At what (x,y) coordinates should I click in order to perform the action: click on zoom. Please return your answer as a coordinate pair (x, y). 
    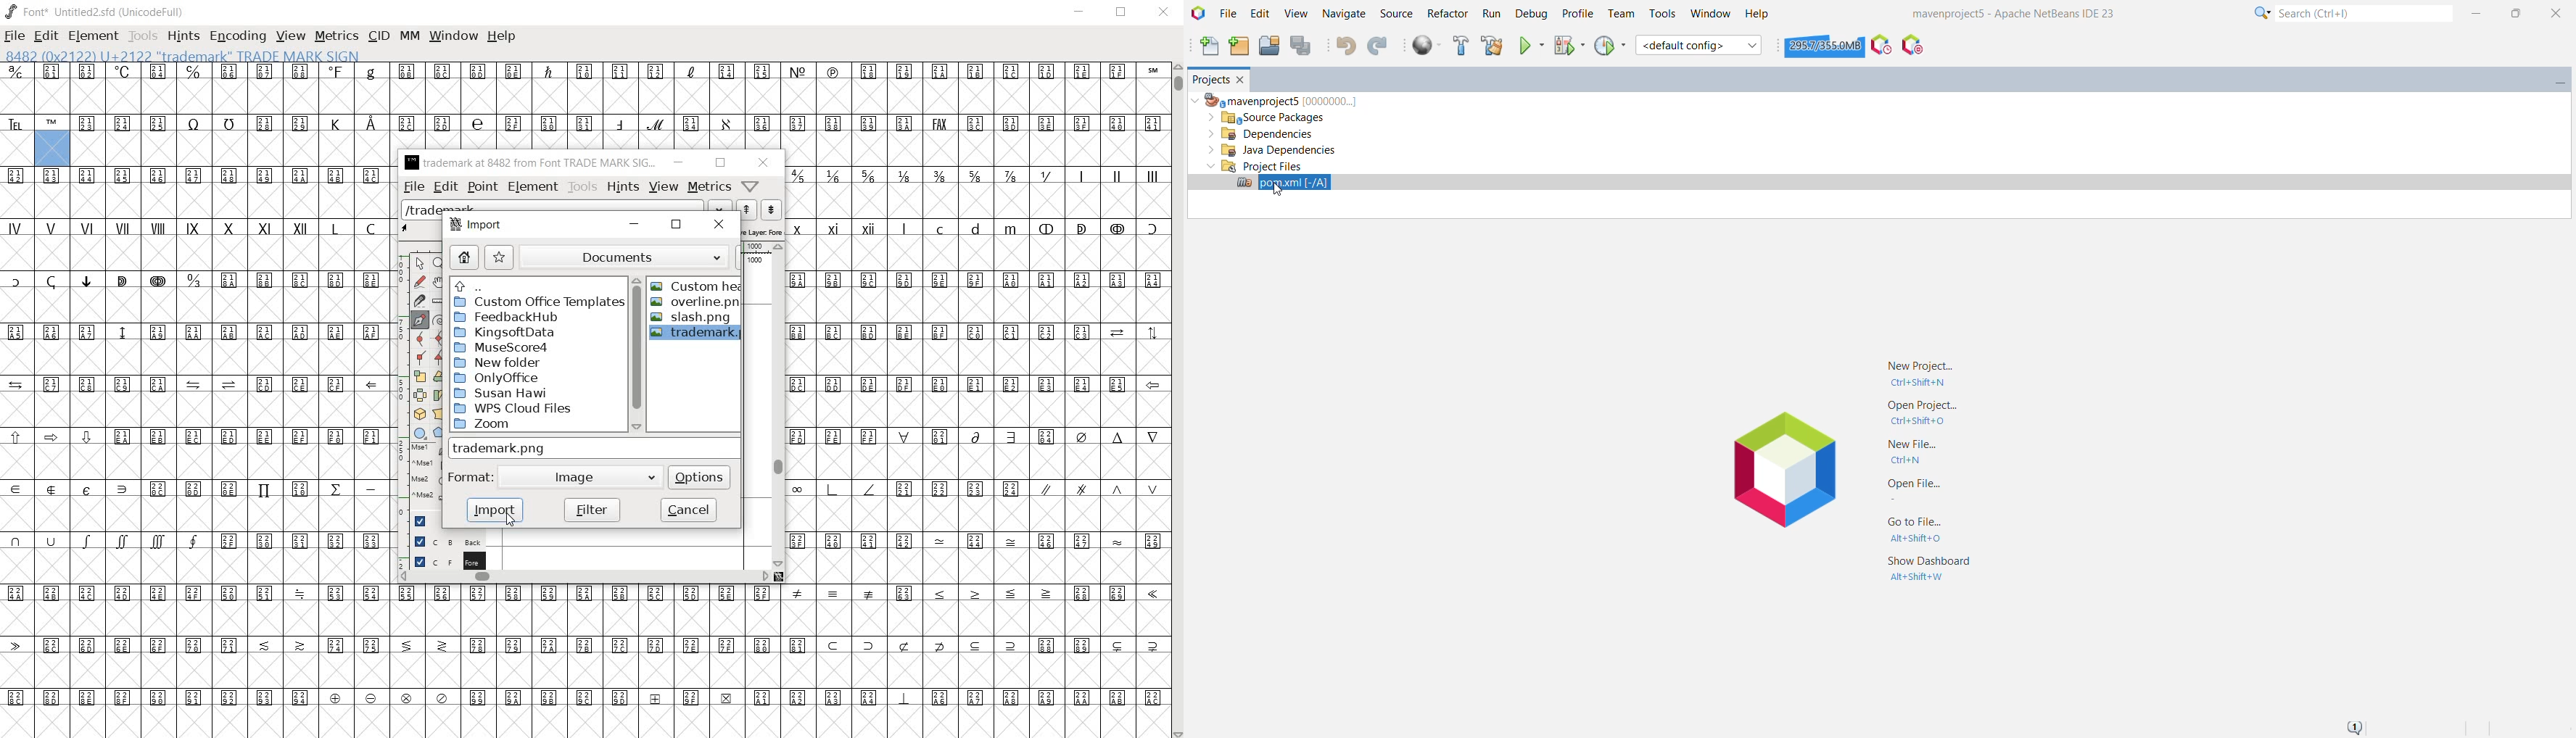
    Looking at the image, I should click on (537, 425).